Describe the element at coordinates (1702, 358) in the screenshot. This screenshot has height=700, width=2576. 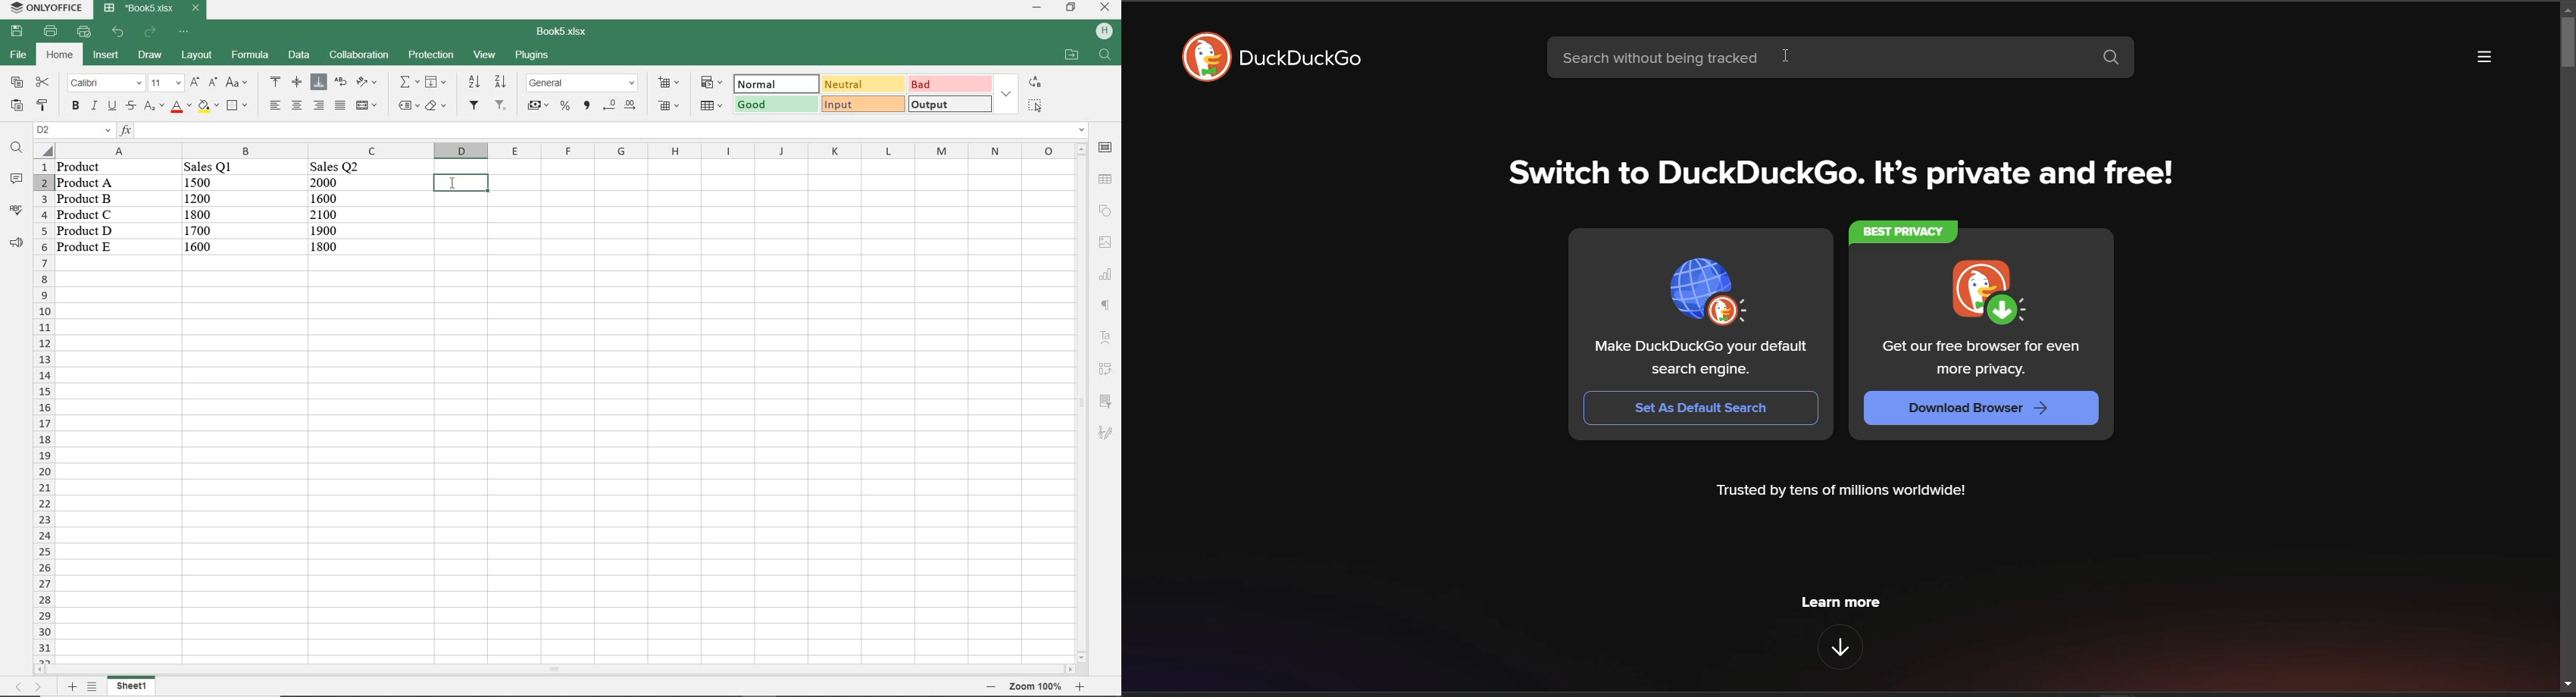
I see `Make DuckDuckGo your default search engine.` at that location.